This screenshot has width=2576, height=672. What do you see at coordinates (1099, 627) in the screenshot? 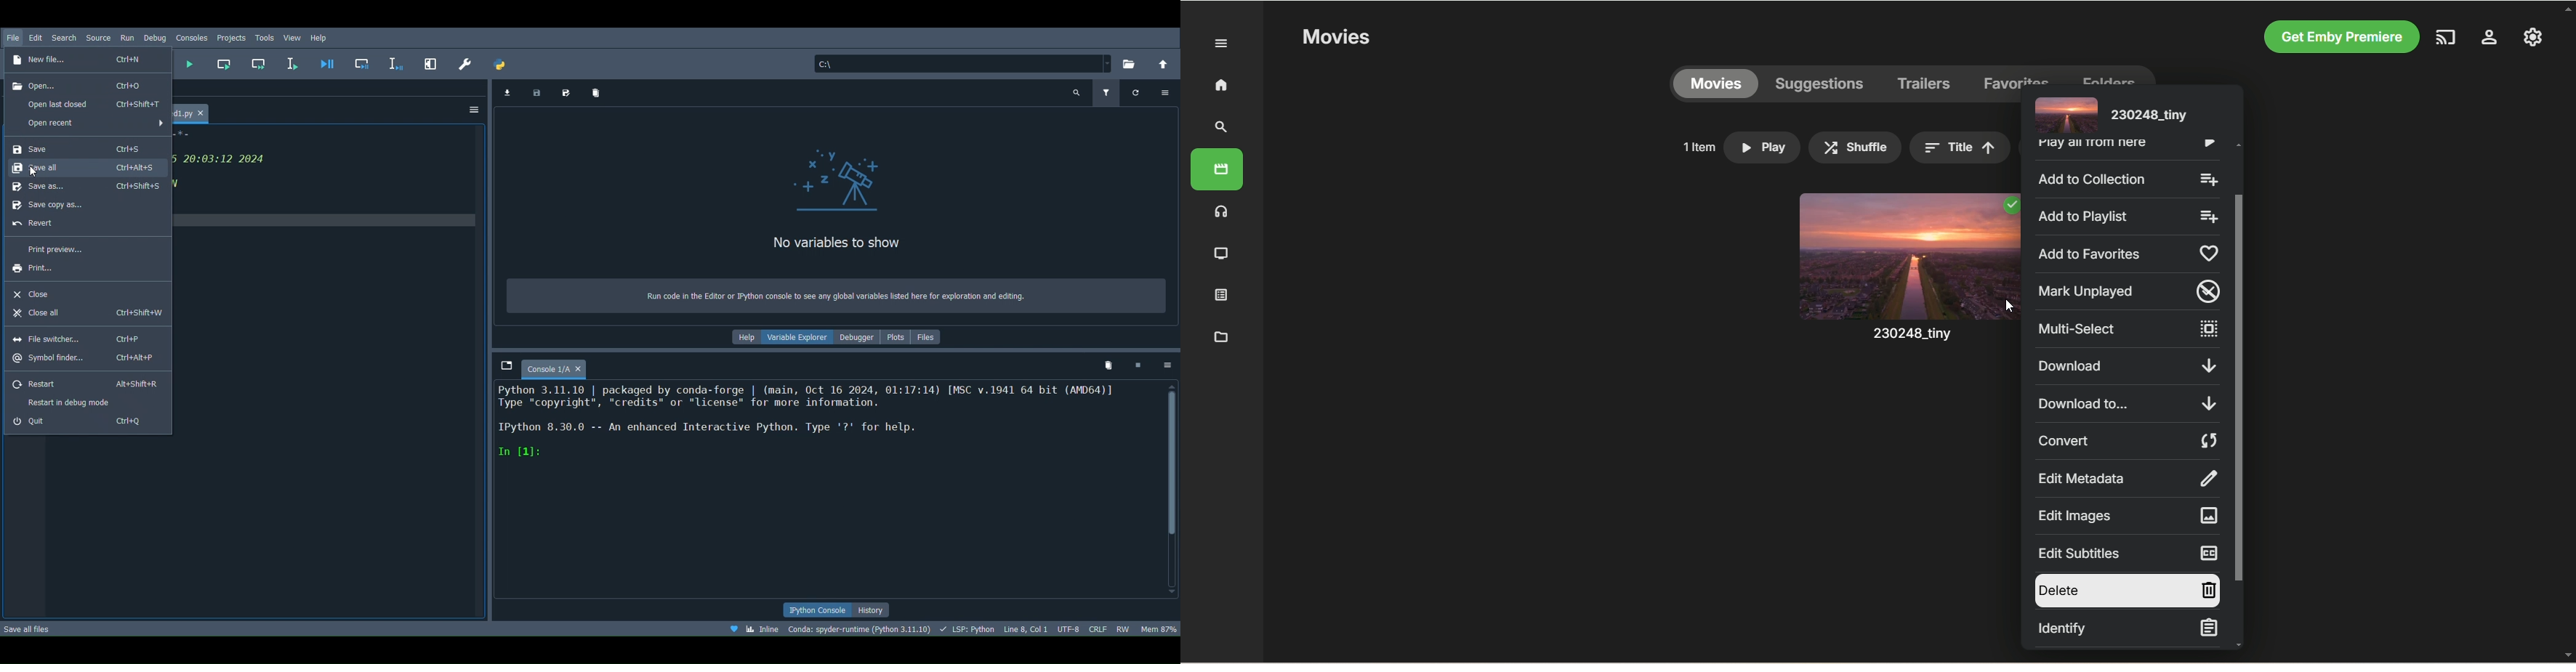
I see `File EOL Status` at bounding box center [1099, 627].